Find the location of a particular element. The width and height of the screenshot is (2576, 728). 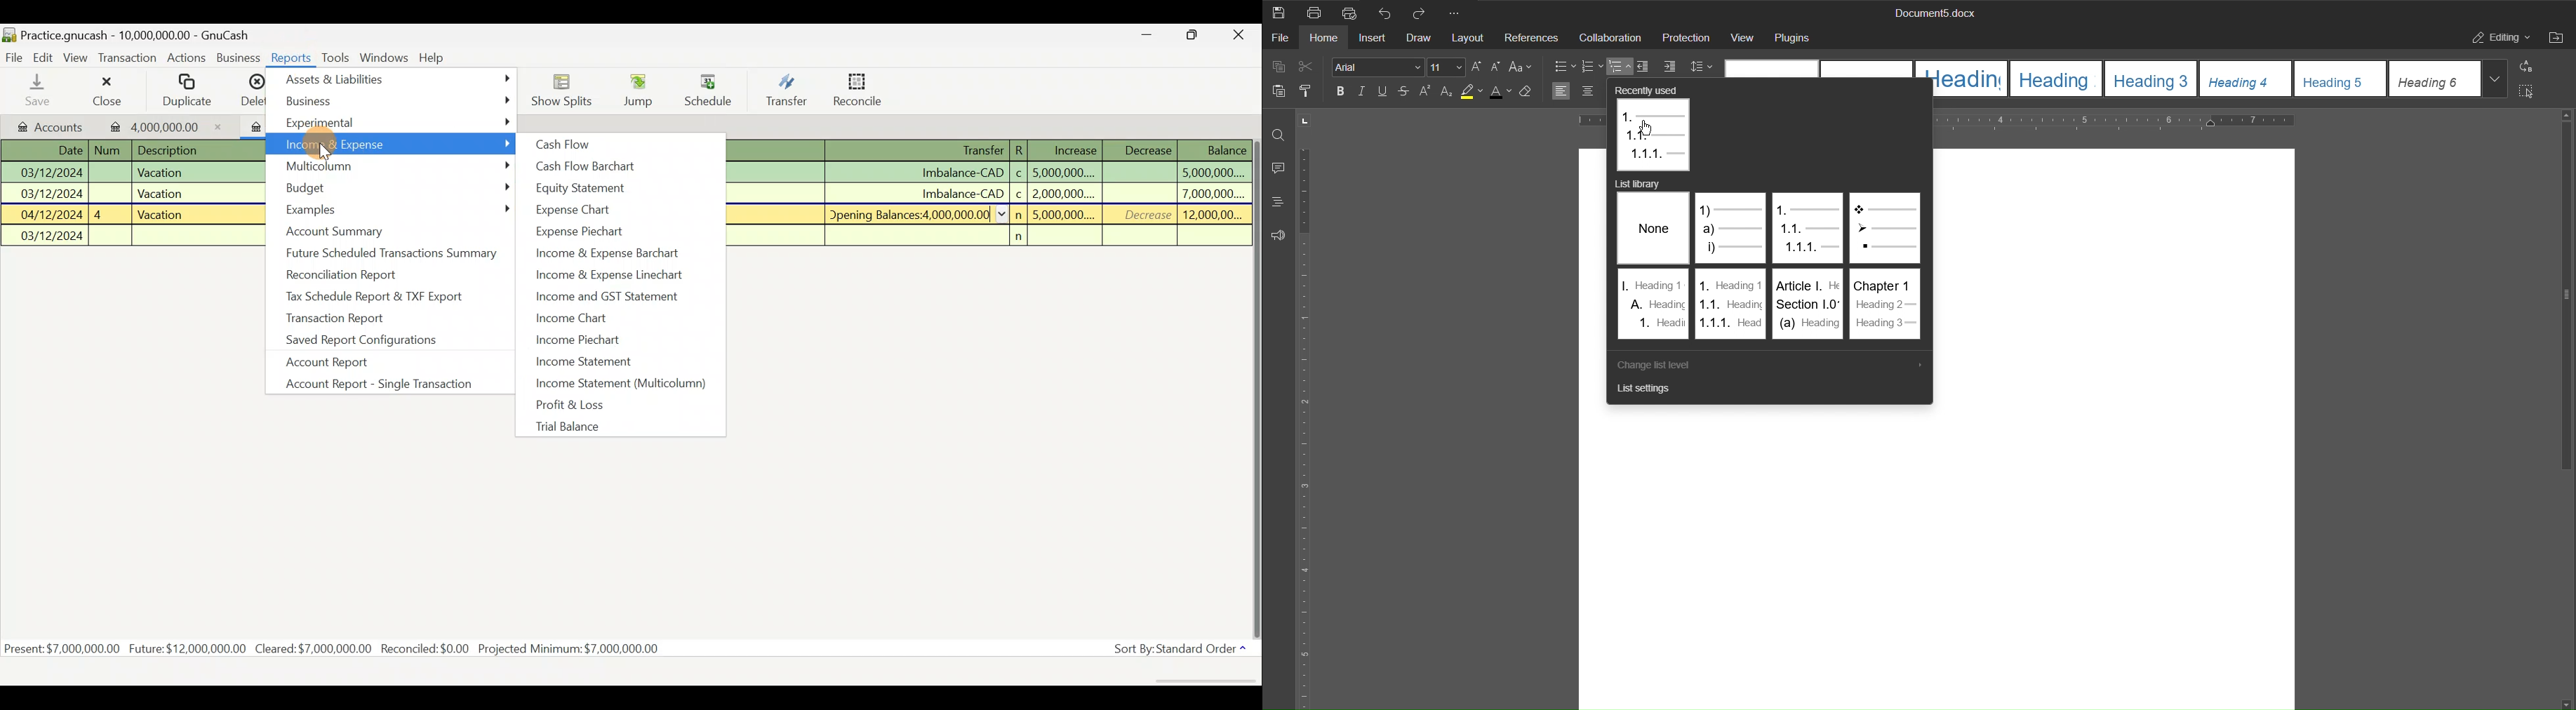

Font Style is located at coordinates (1377, 67).